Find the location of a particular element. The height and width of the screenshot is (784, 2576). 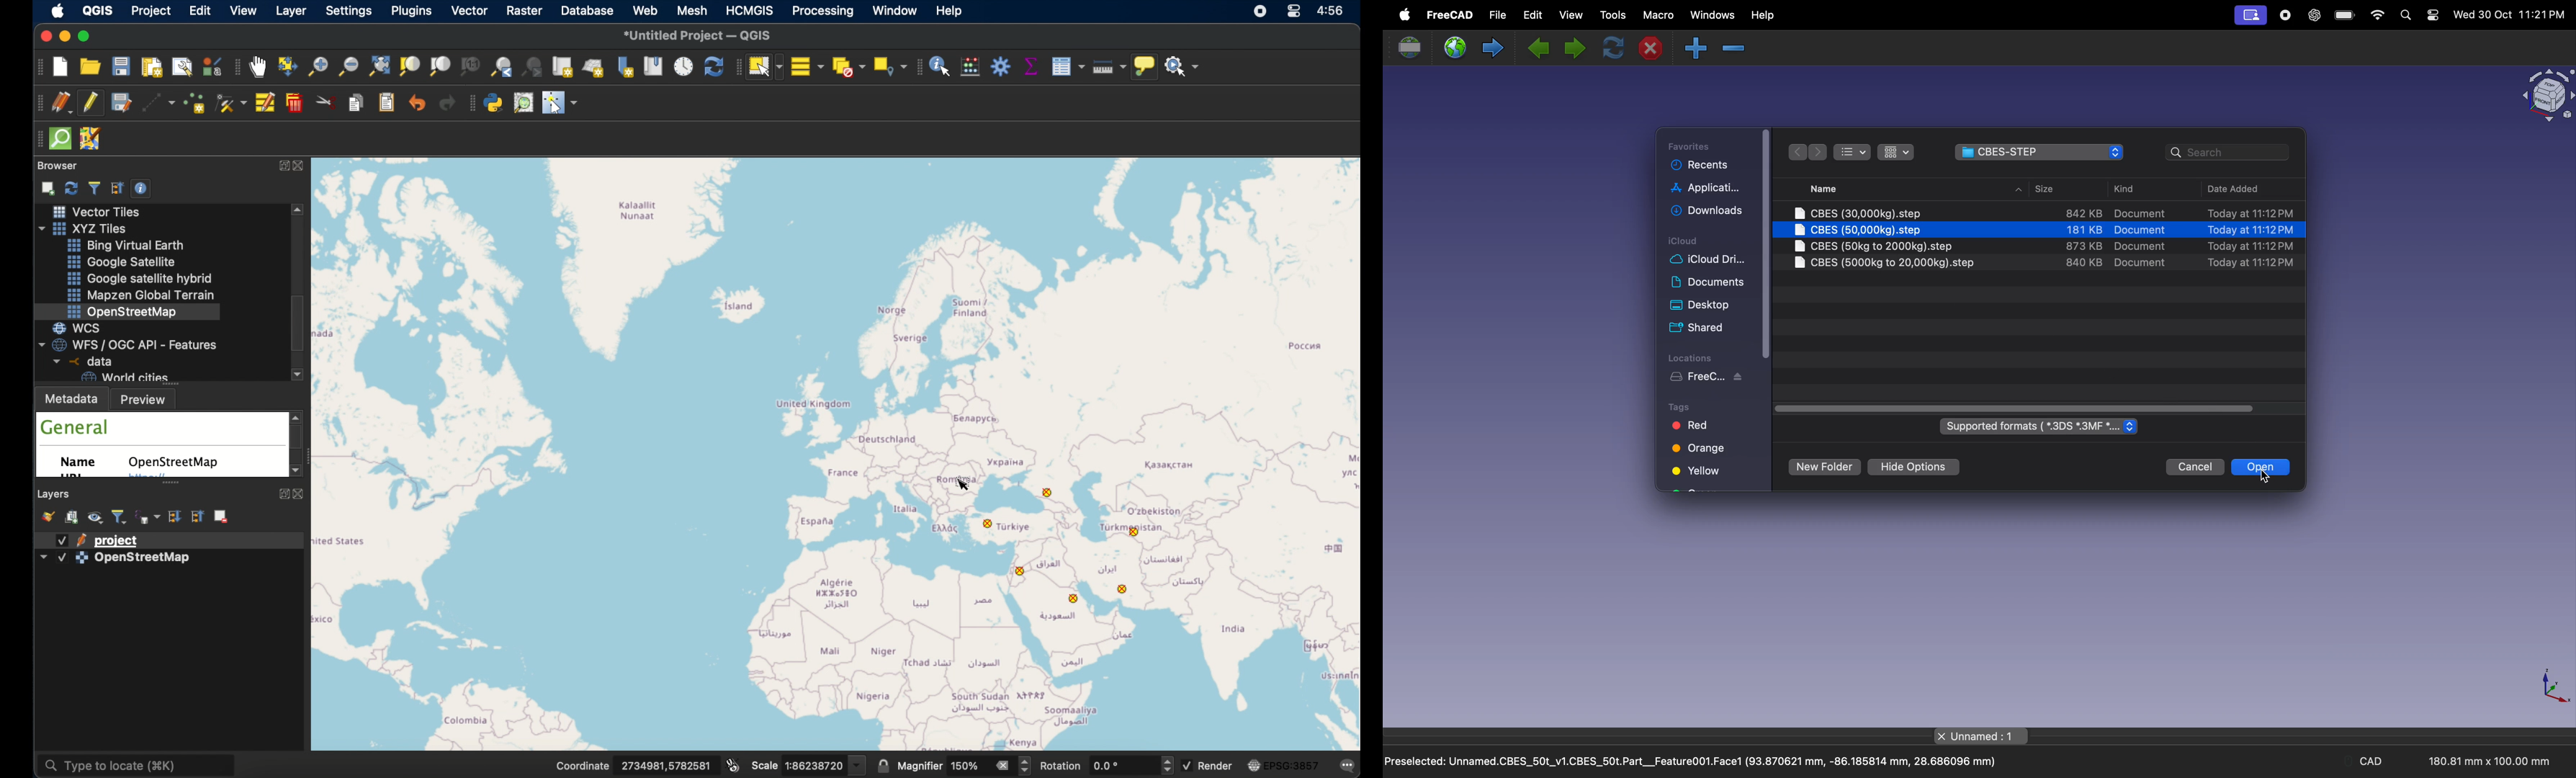

Wed 30 Oct 11:21PM is located at coordinates (2509, 15).